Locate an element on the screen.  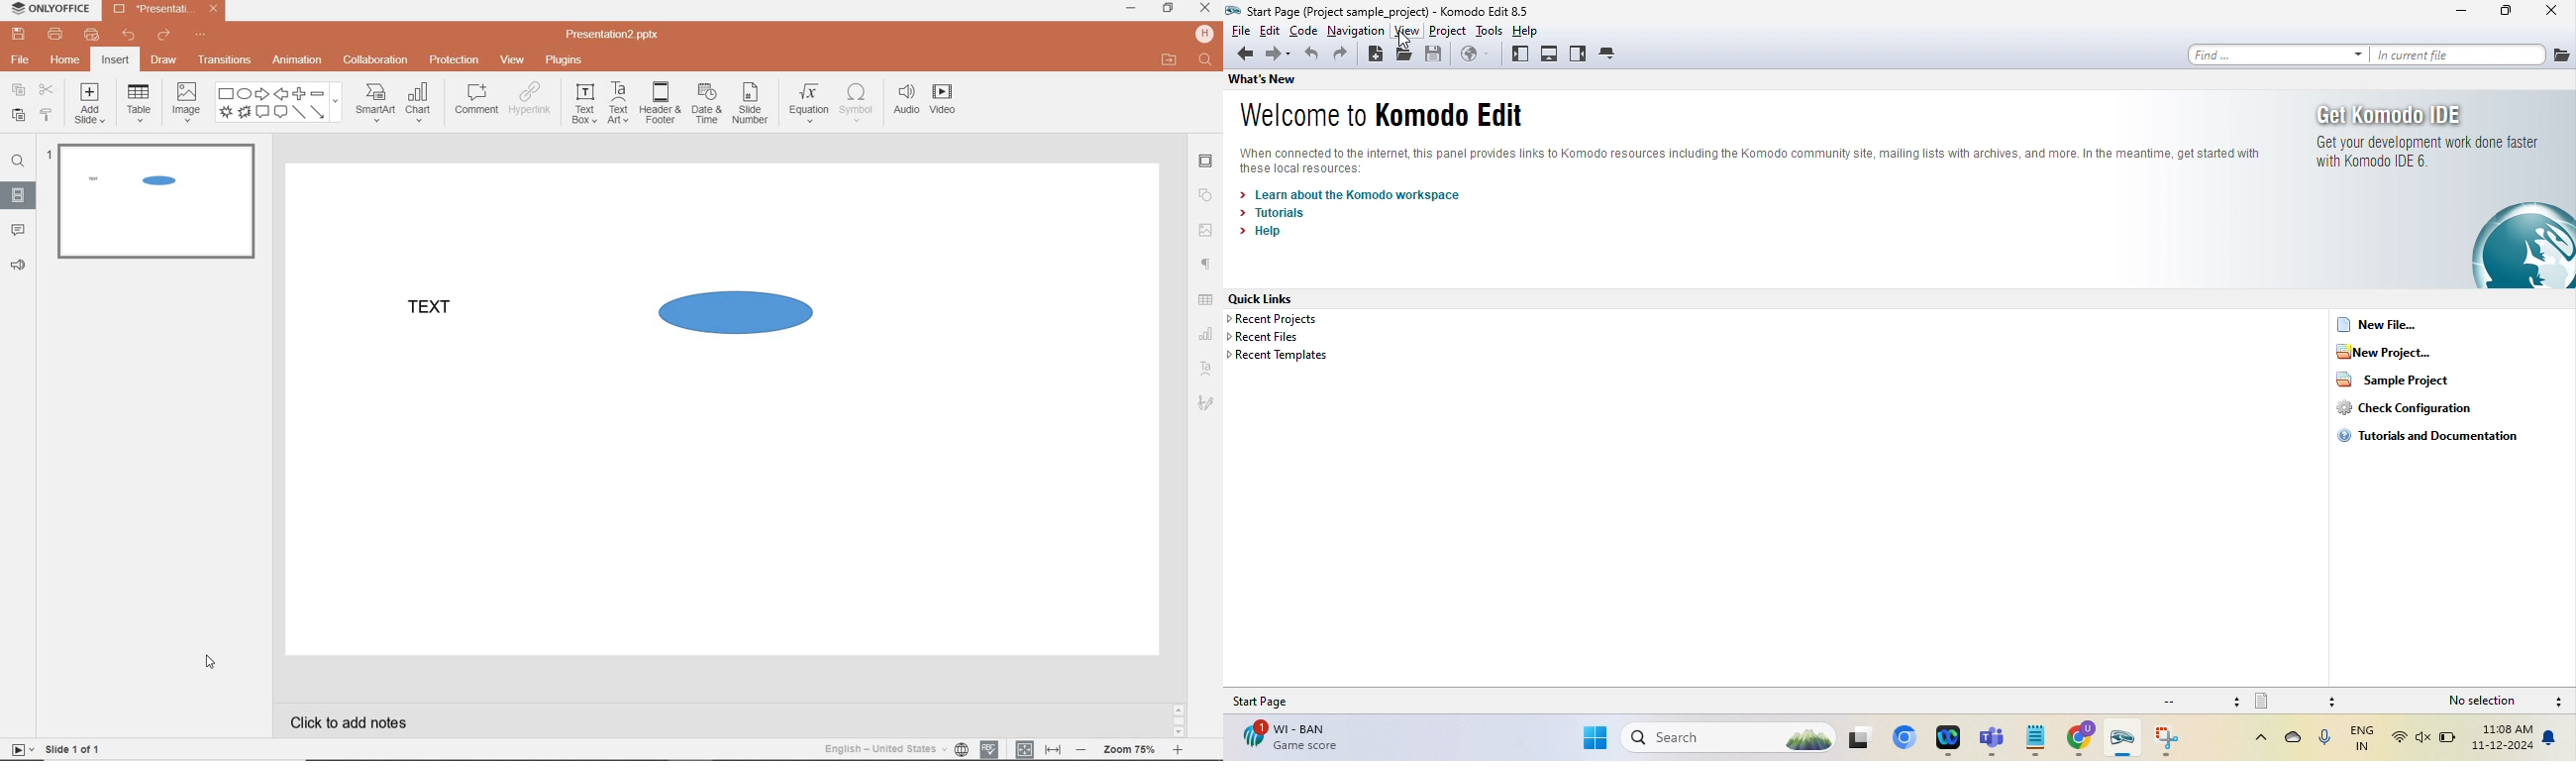
draw is located at coordinates (166, 60).